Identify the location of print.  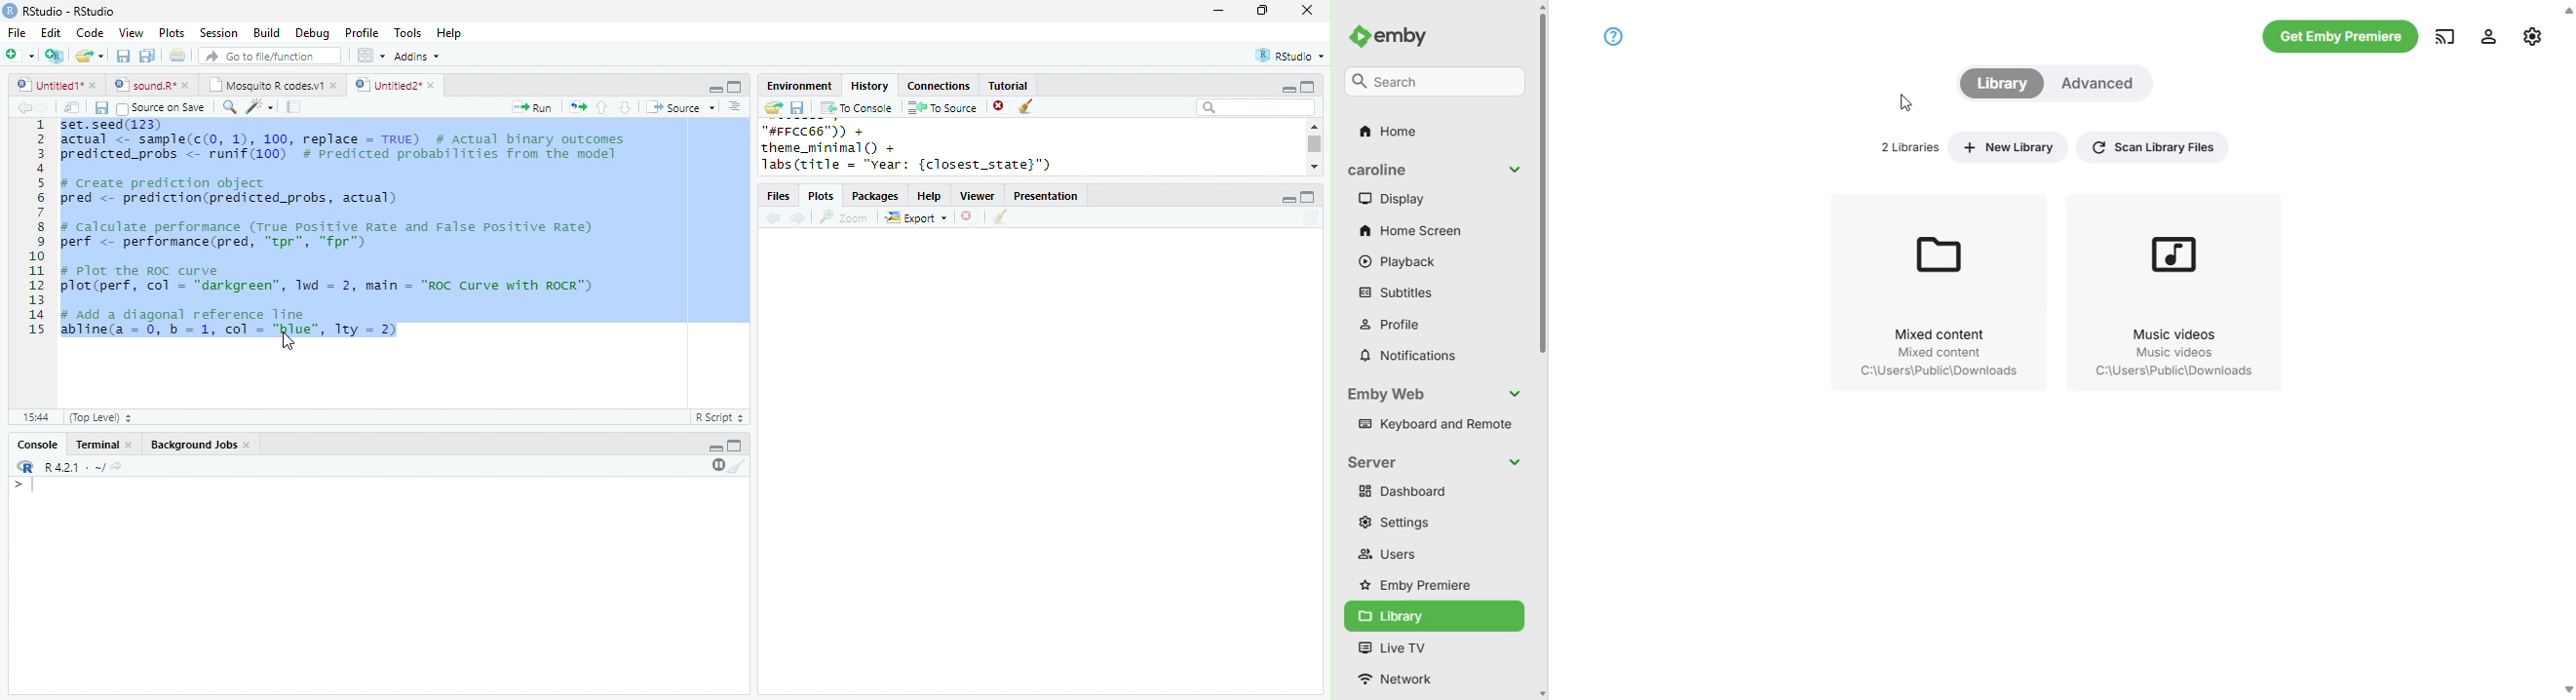
(178, 55).